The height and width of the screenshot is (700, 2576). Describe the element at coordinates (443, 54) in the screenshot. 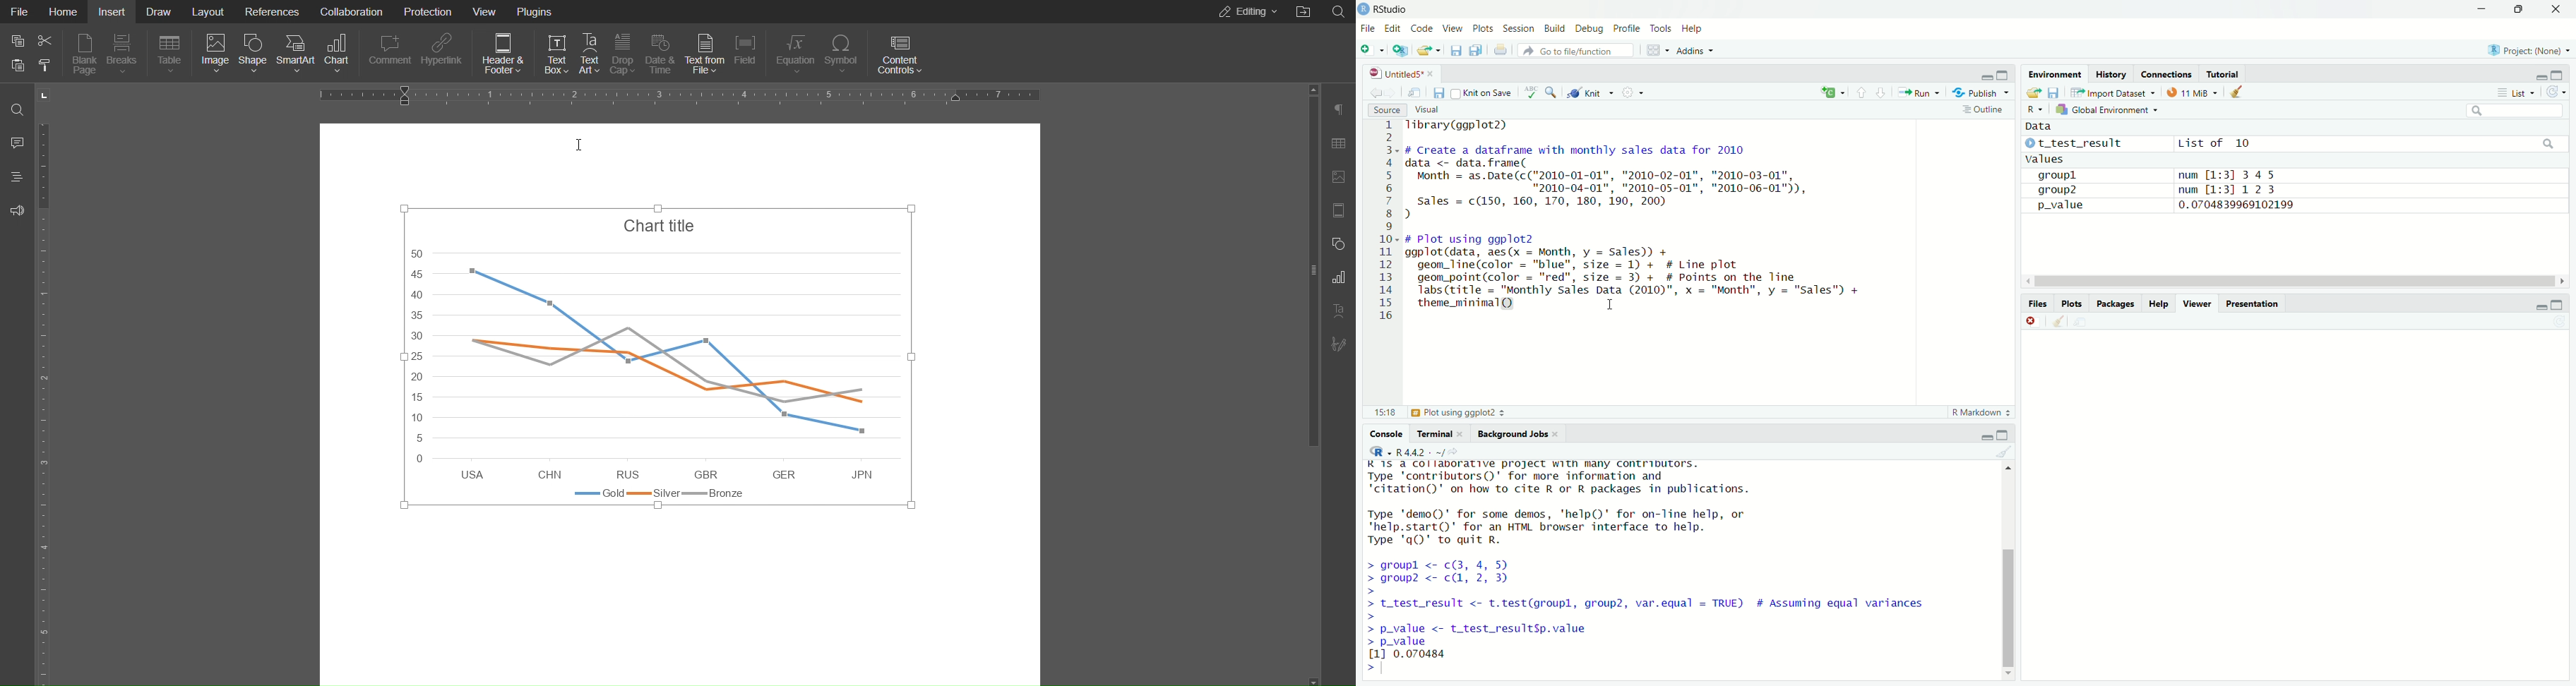

I see `Hyperlink` at that location.